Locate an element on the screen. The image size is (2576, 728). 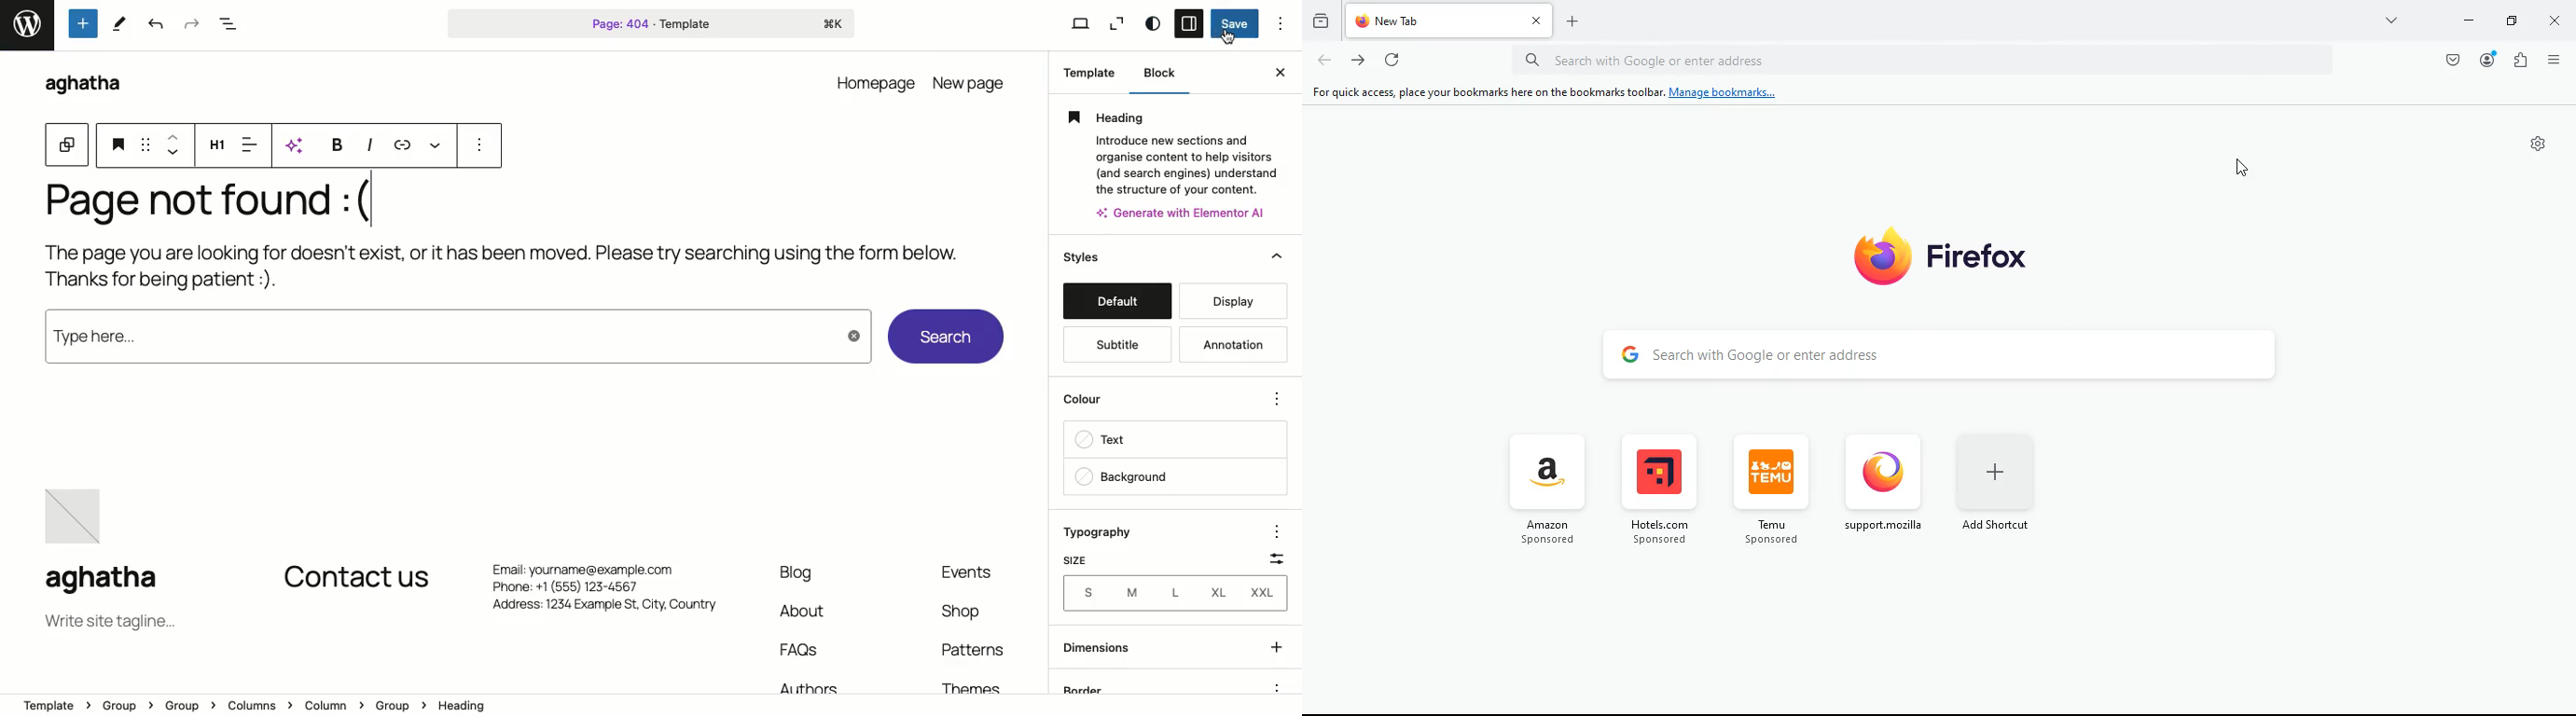
AI is located at coordinates (296, 145).